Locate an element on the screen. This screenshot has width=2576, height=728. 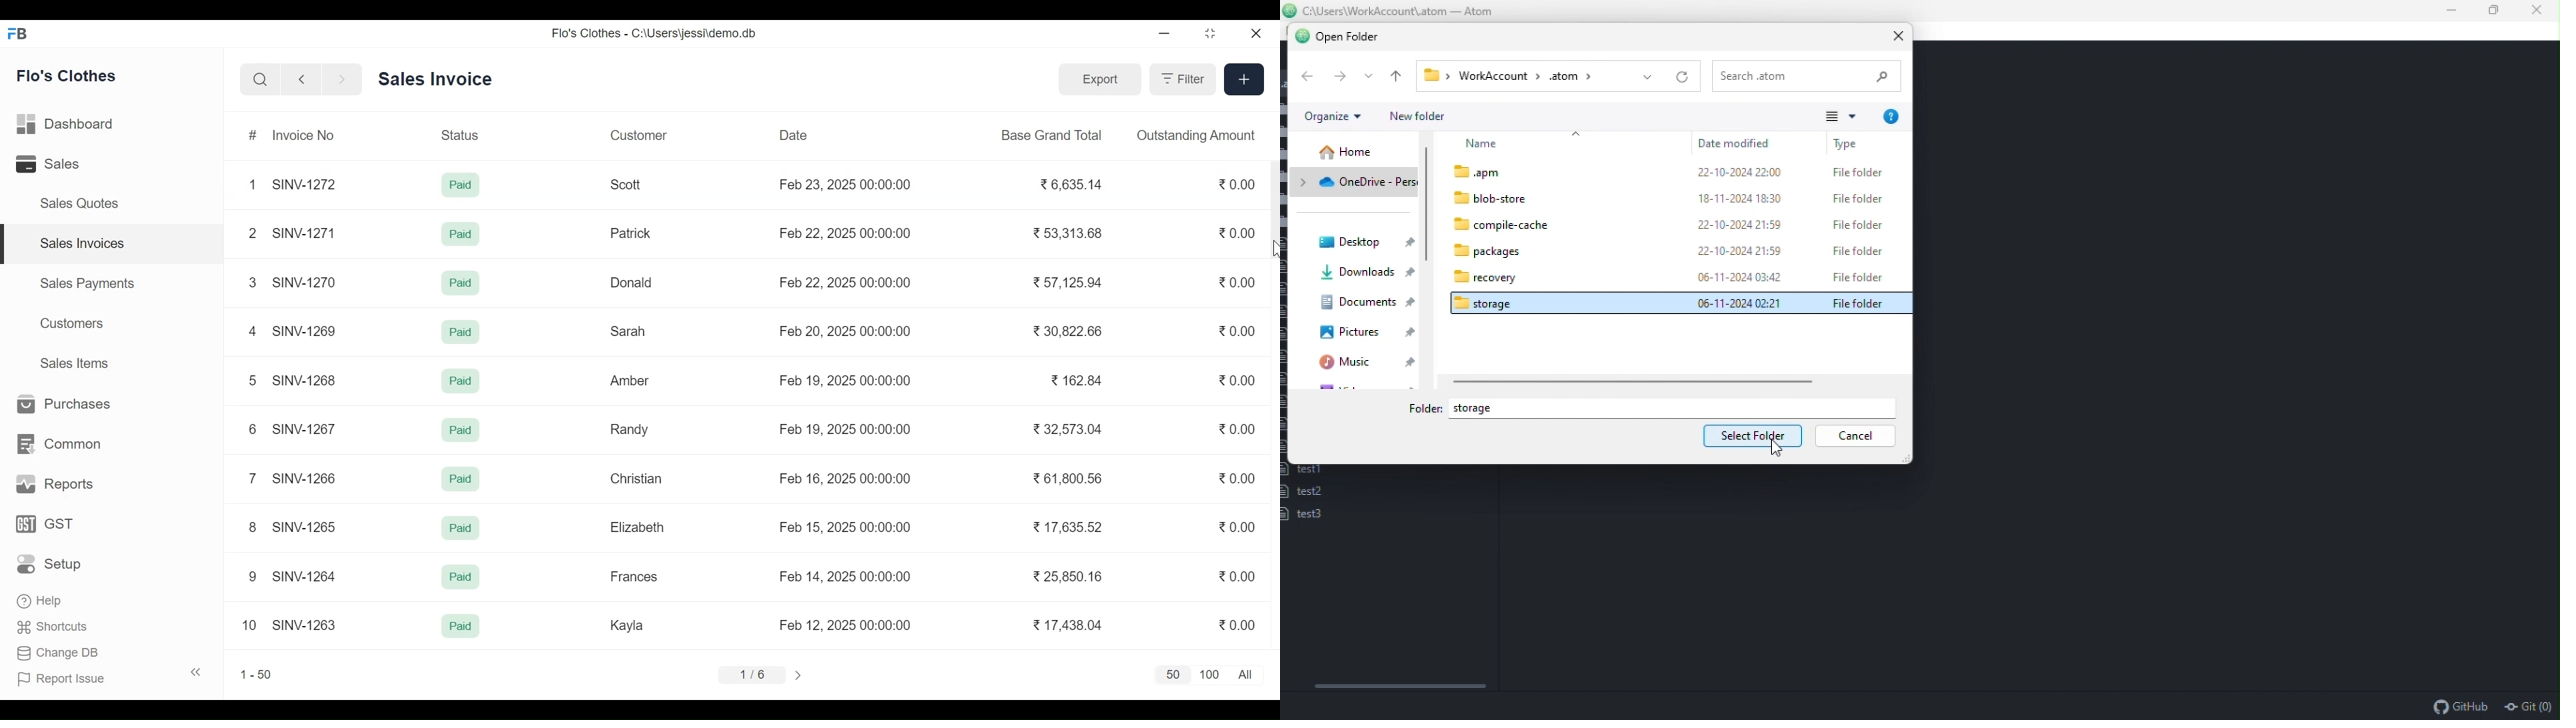
SINV-1270 is located at coordinates (307, 282).